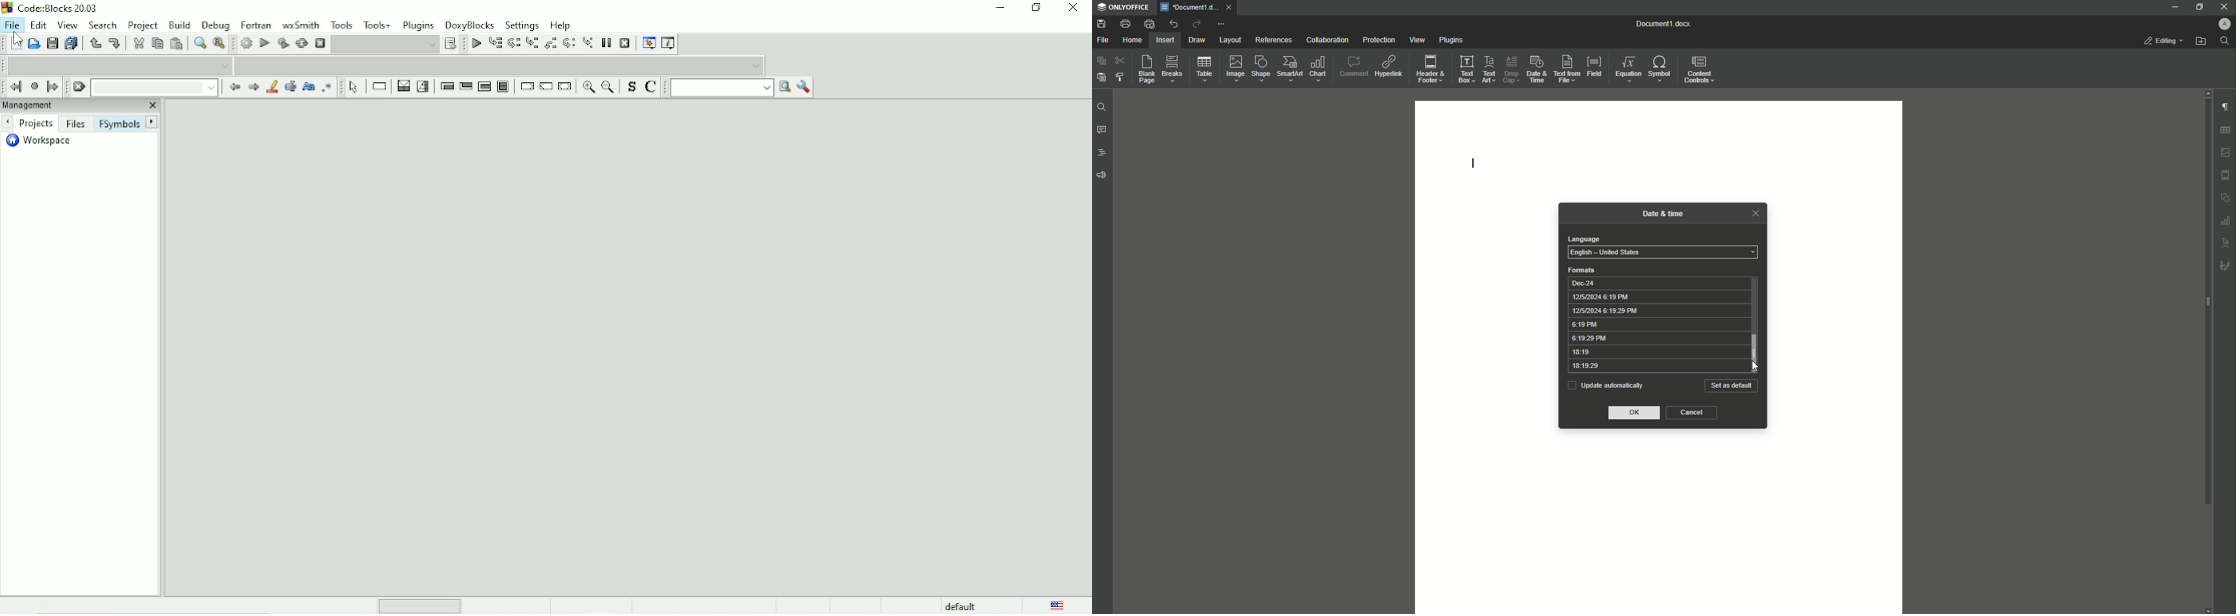 The height and width of the screenshot is (616, 2240). What do you see at coordinates (1414, 39) in the screenshot?
I see `View` at bounding box center [1414, 39].